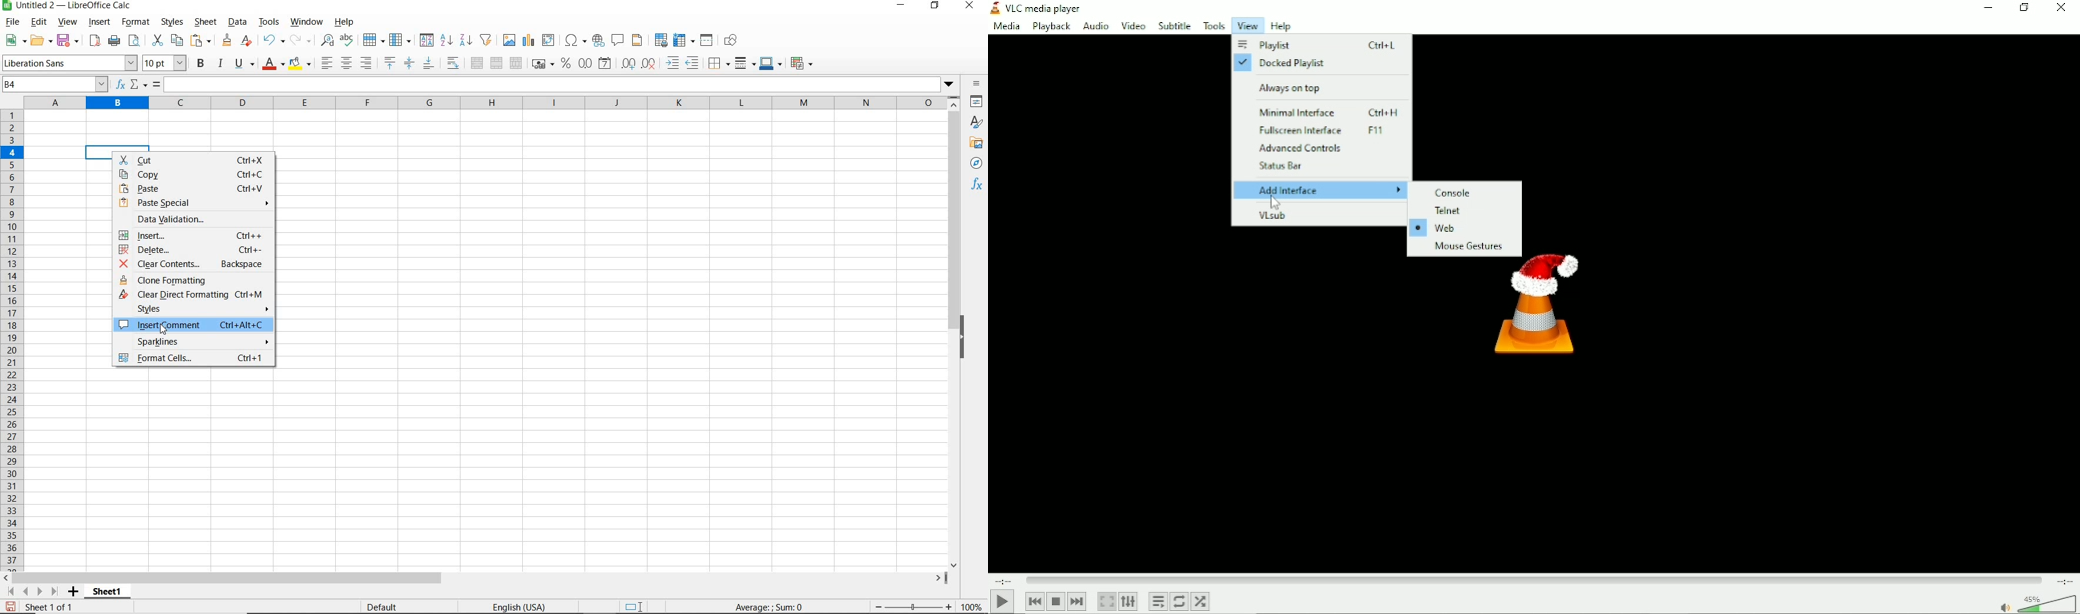 This screenshot has width=2100, height=616. Describe the element at coordinates (565, 64) in the screenshot. I see `format as percent` at that location.